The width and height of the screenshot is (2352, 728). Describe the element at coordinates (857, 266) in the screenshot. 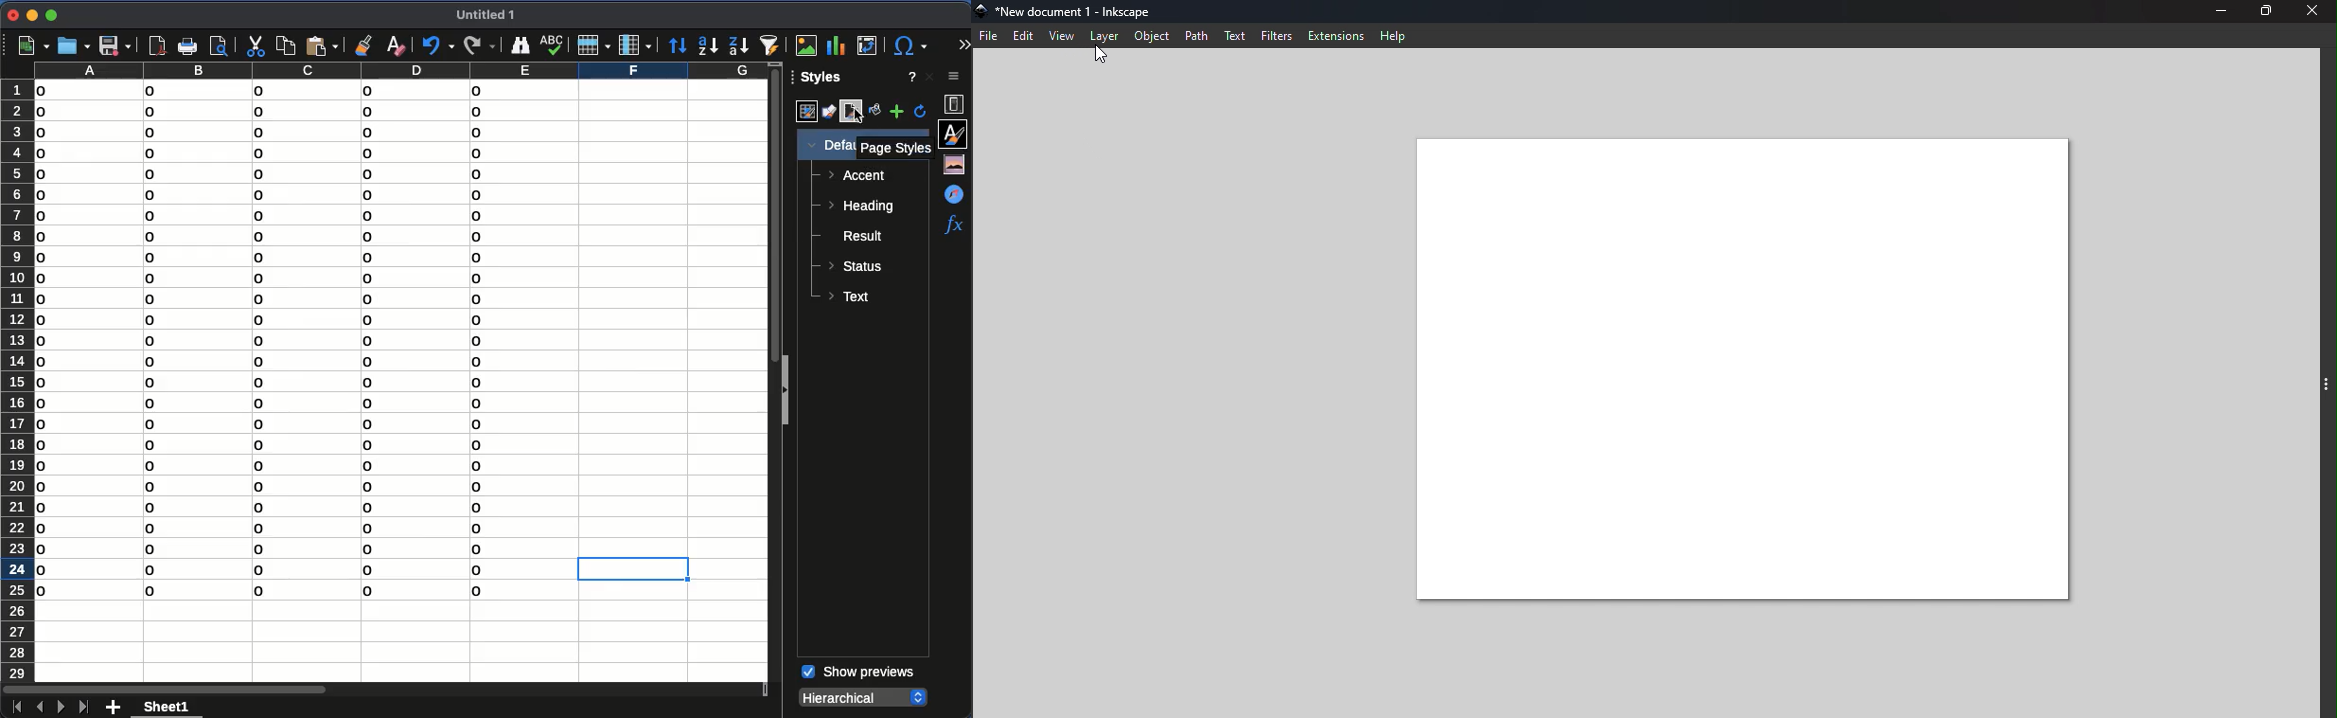

I see `status` at that location.